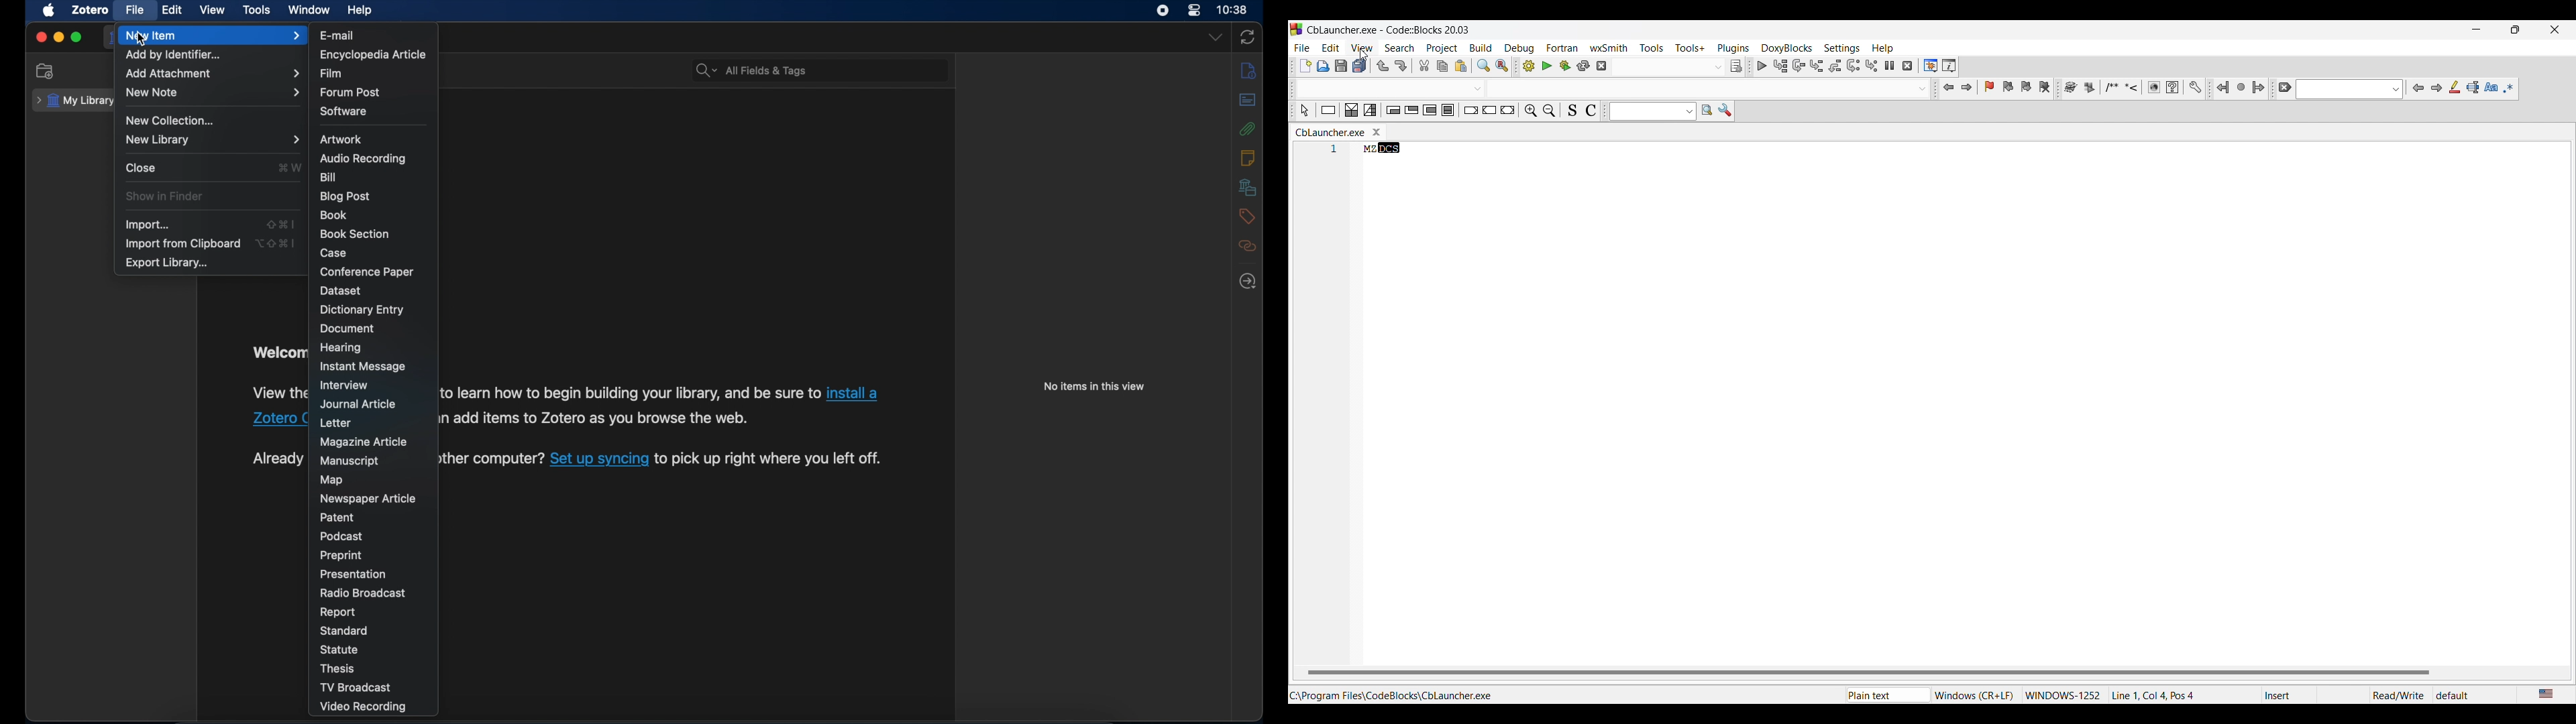  Describe the element at coordinates (341, 481) in the screenshot. I see `map` at that location.